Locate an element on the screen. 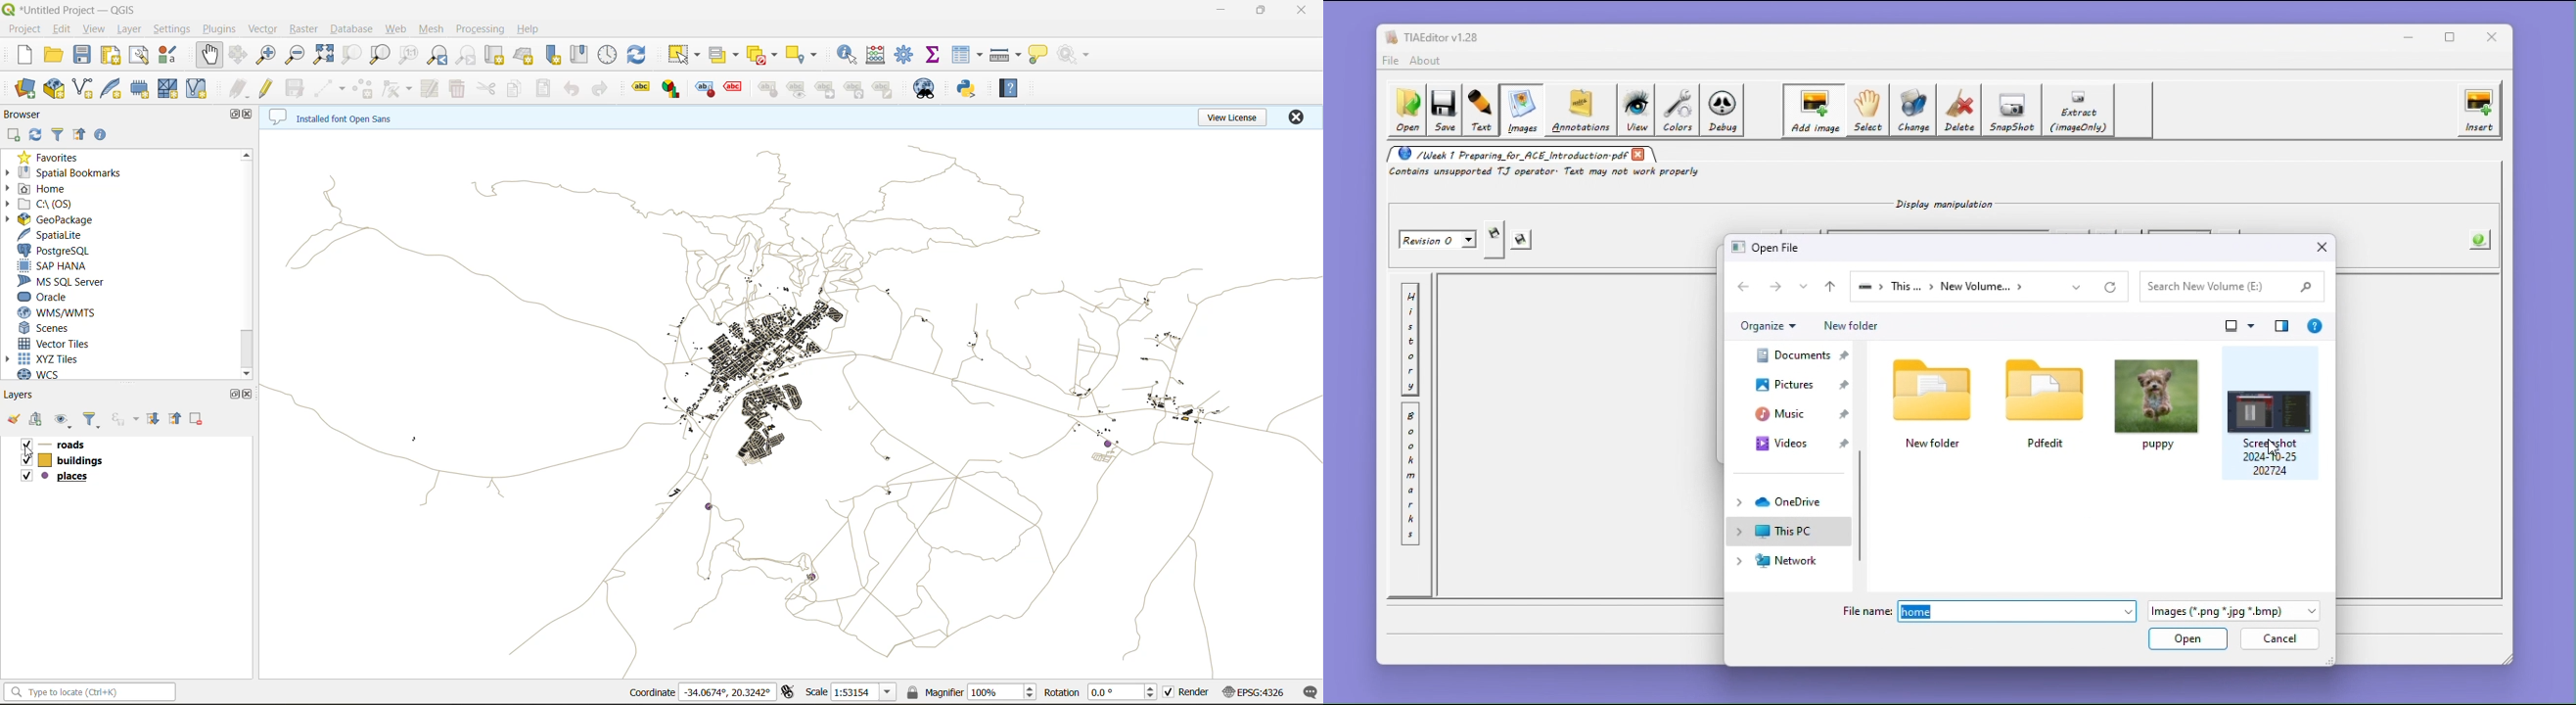 The width and height of the screenshot is (2576, 728). labels toolbar 8 is located at coordinates (854, 90).